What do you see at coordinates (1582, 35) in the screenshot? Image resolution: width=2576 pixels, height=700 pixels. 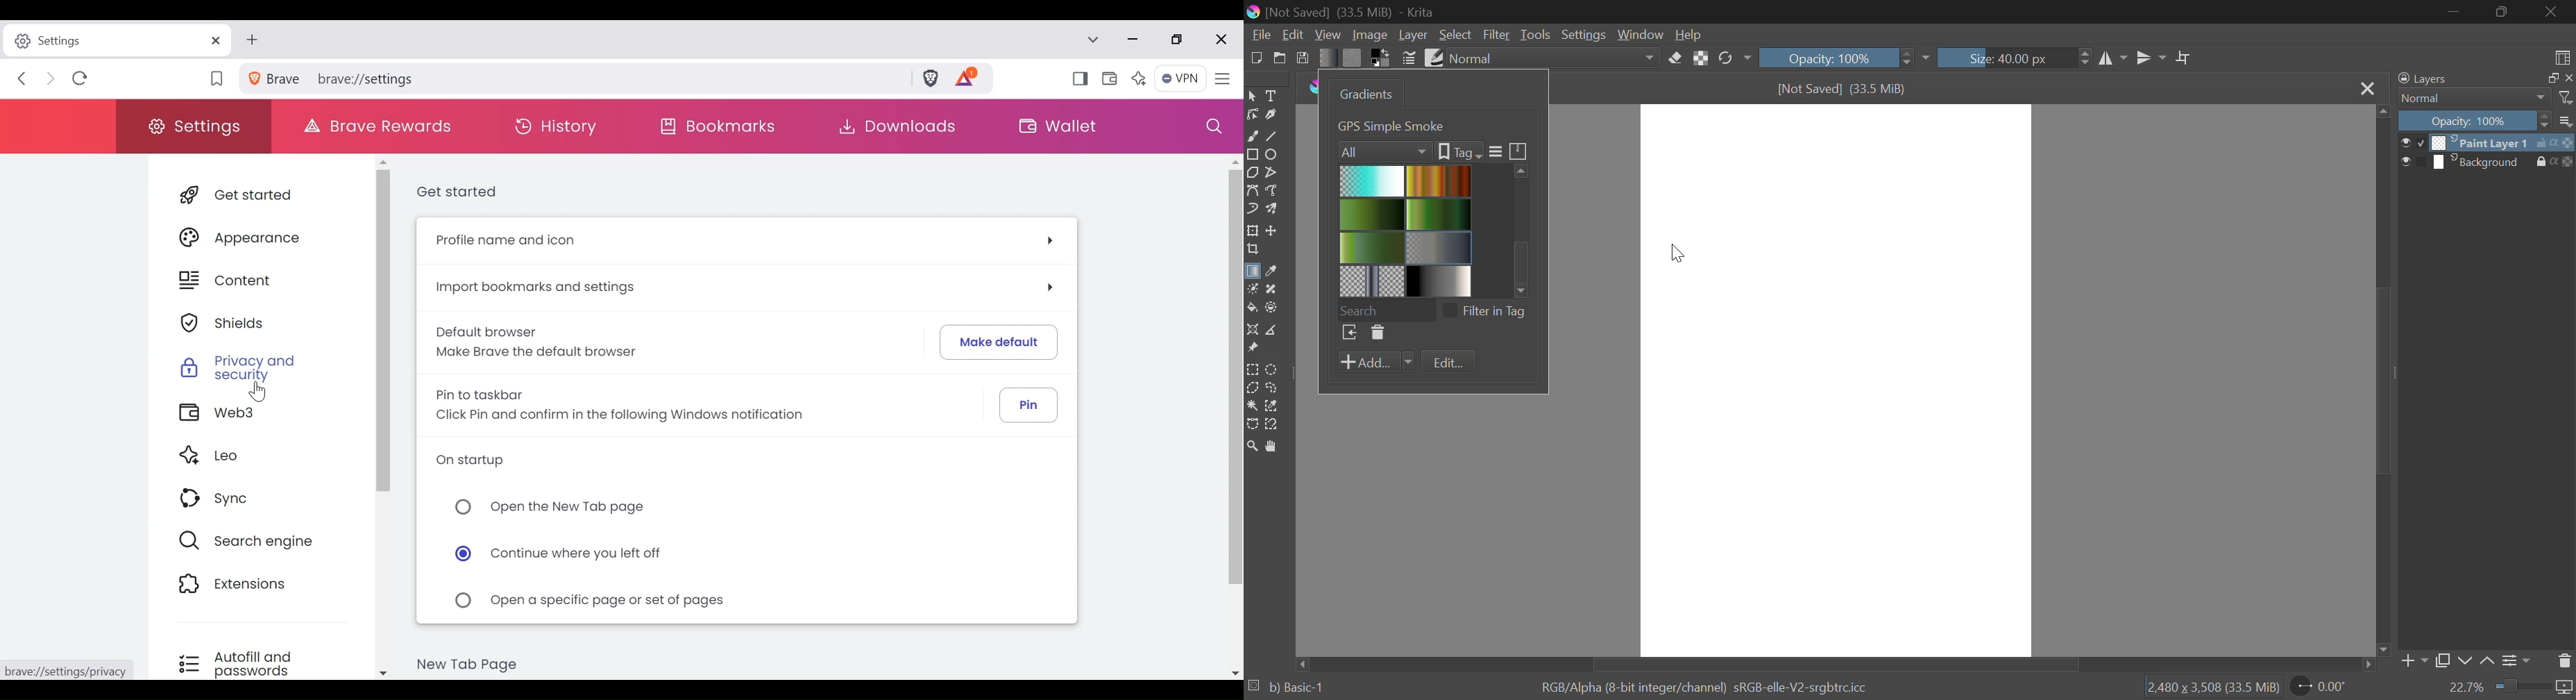 I see `Settings` at bounding box center [1582, 35].